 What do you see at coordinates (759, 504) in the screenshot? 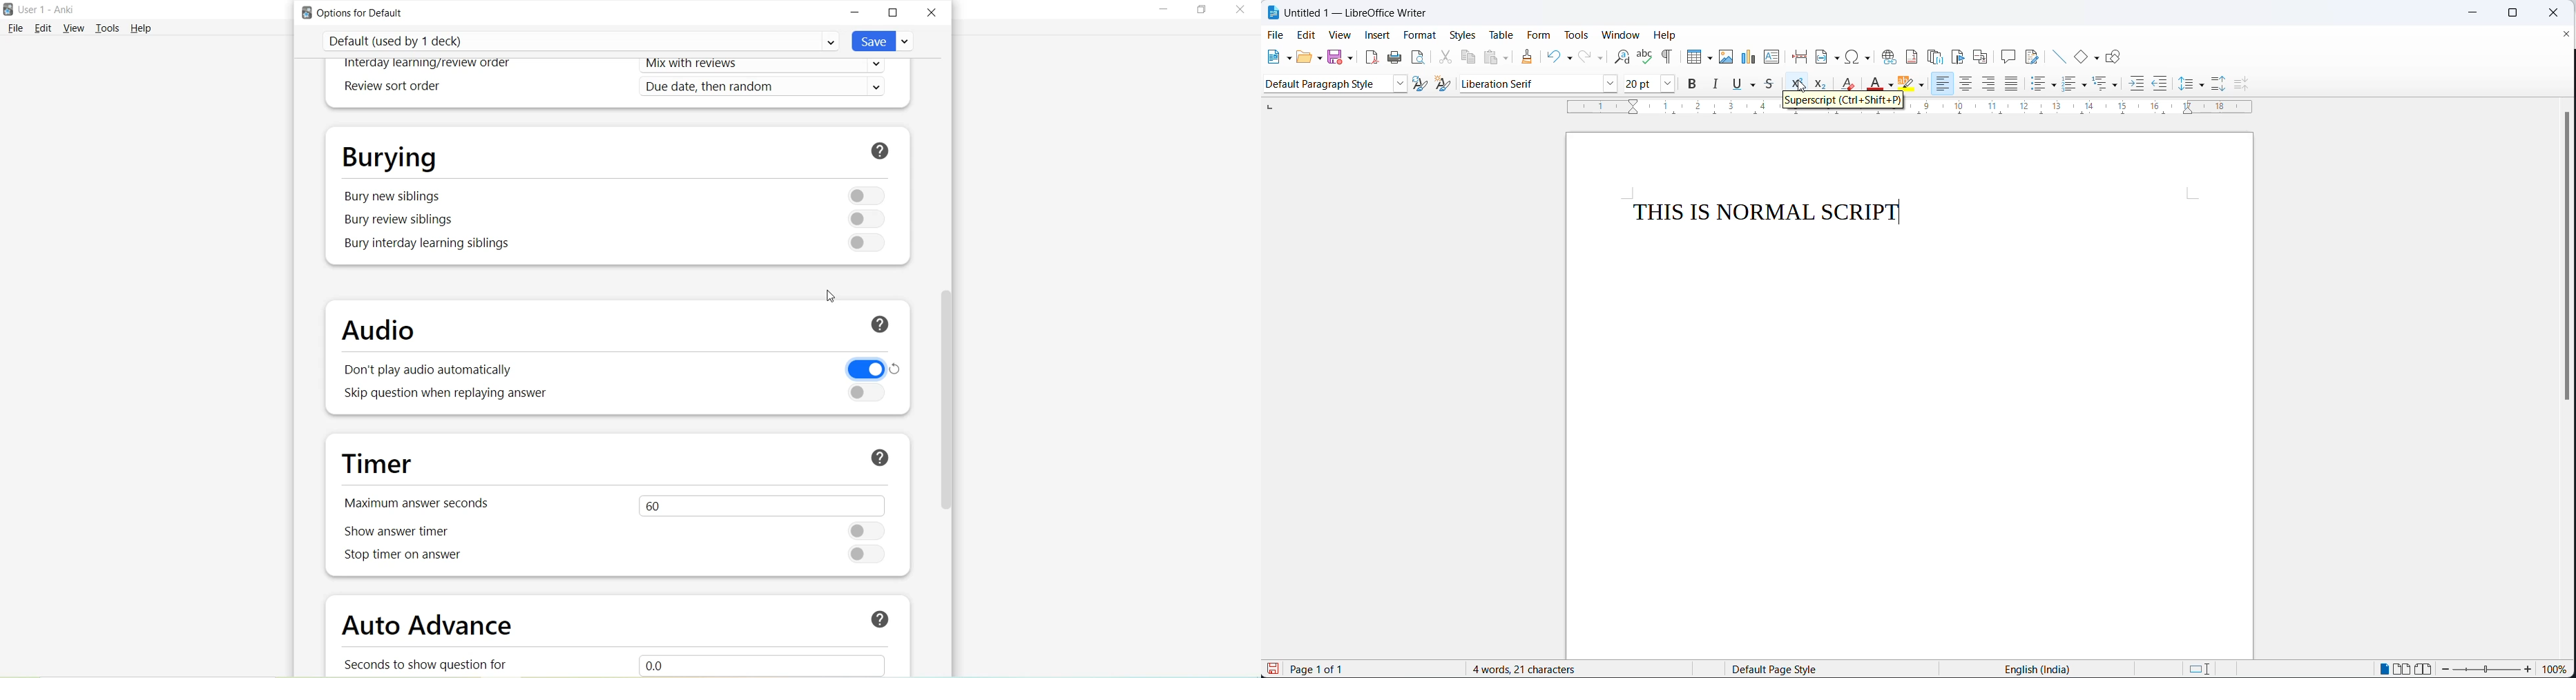
I see `60` at bounding box center [759, 504].